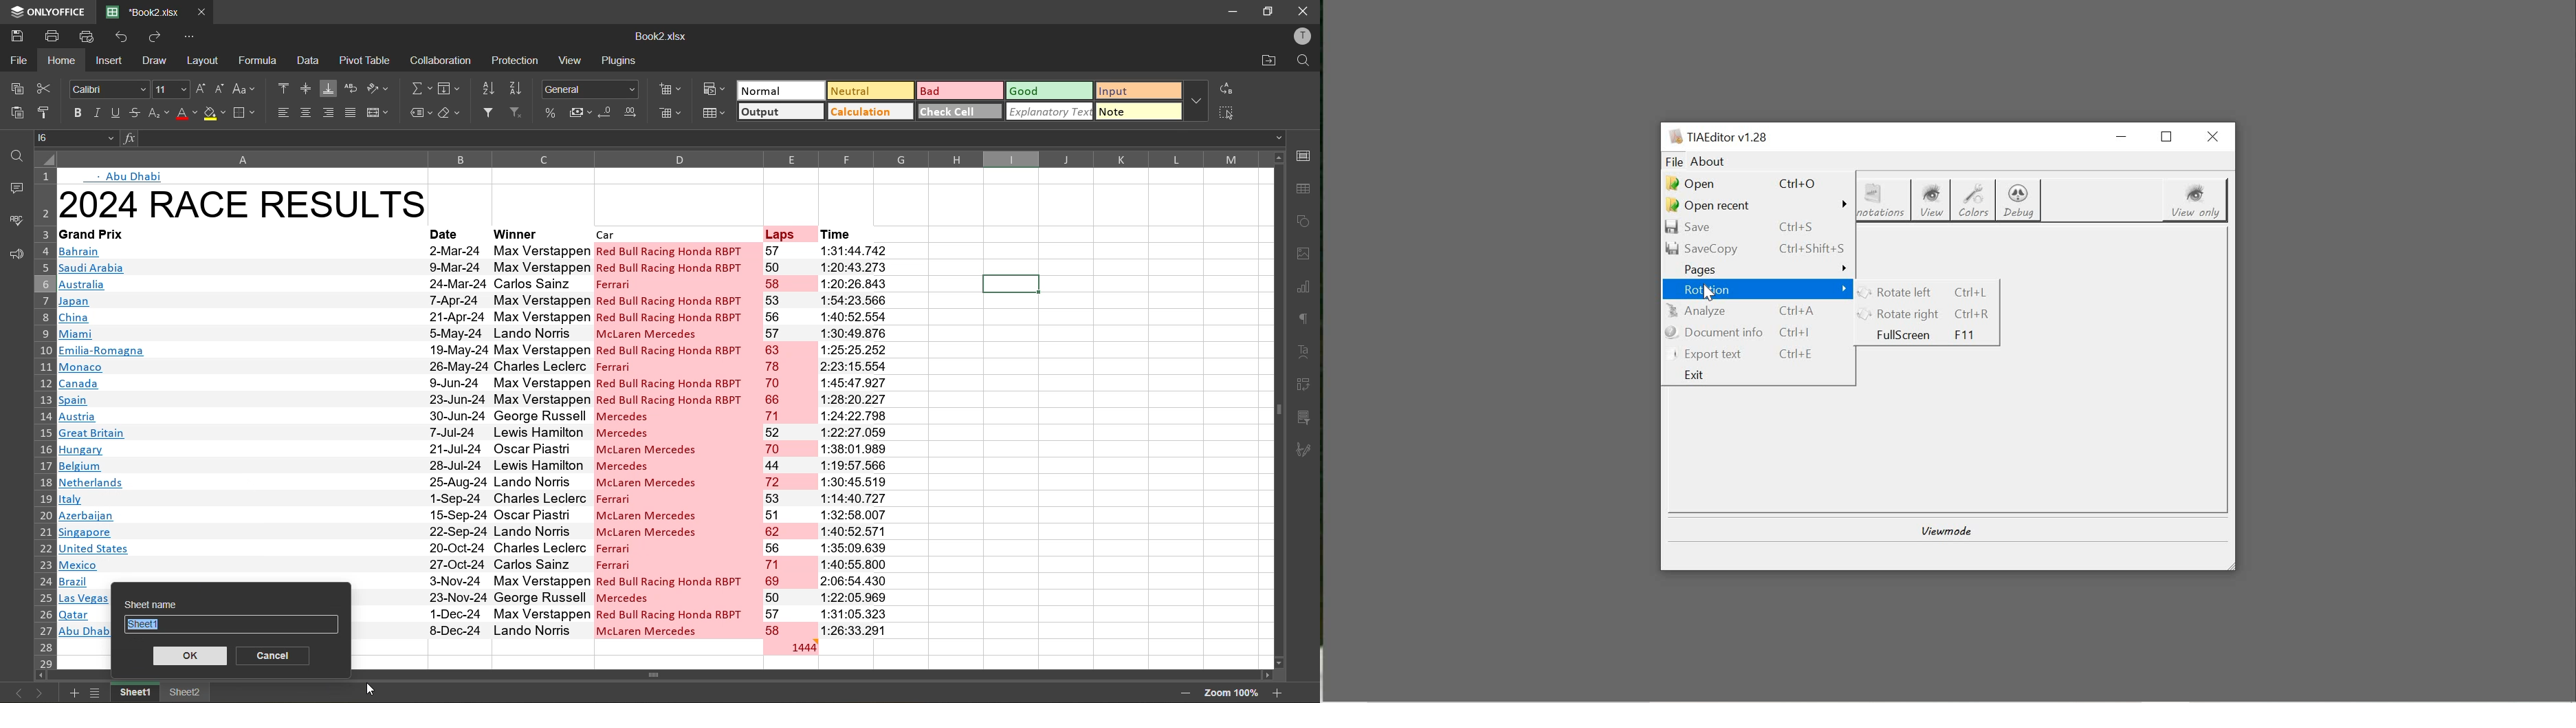  I want to click on column names, so click(661, 156).